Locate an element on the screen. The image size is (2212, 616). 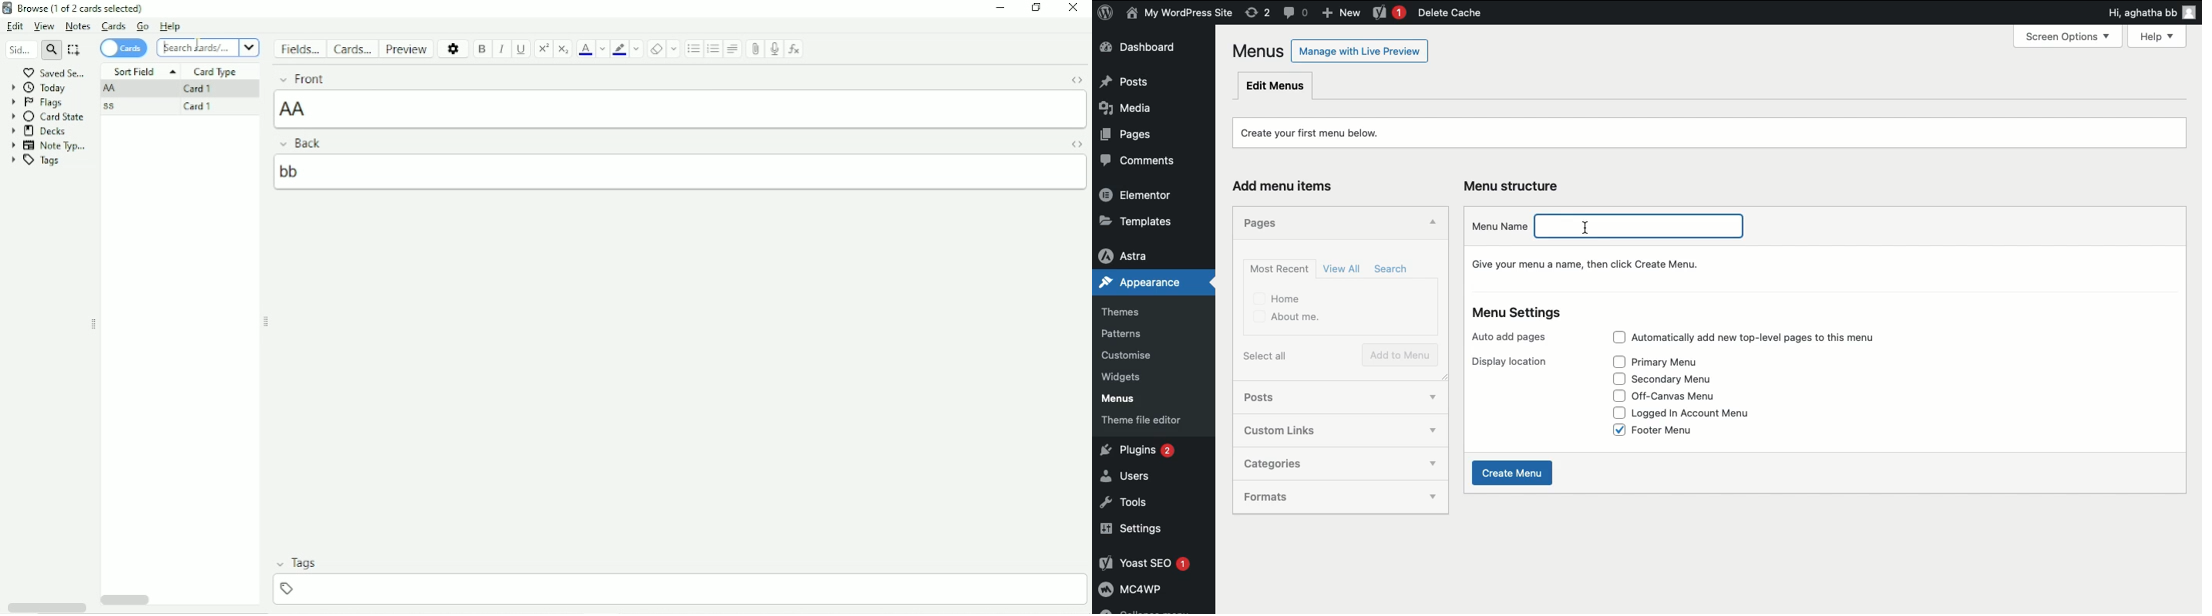
Astra is located at coordinates (1147, 255).